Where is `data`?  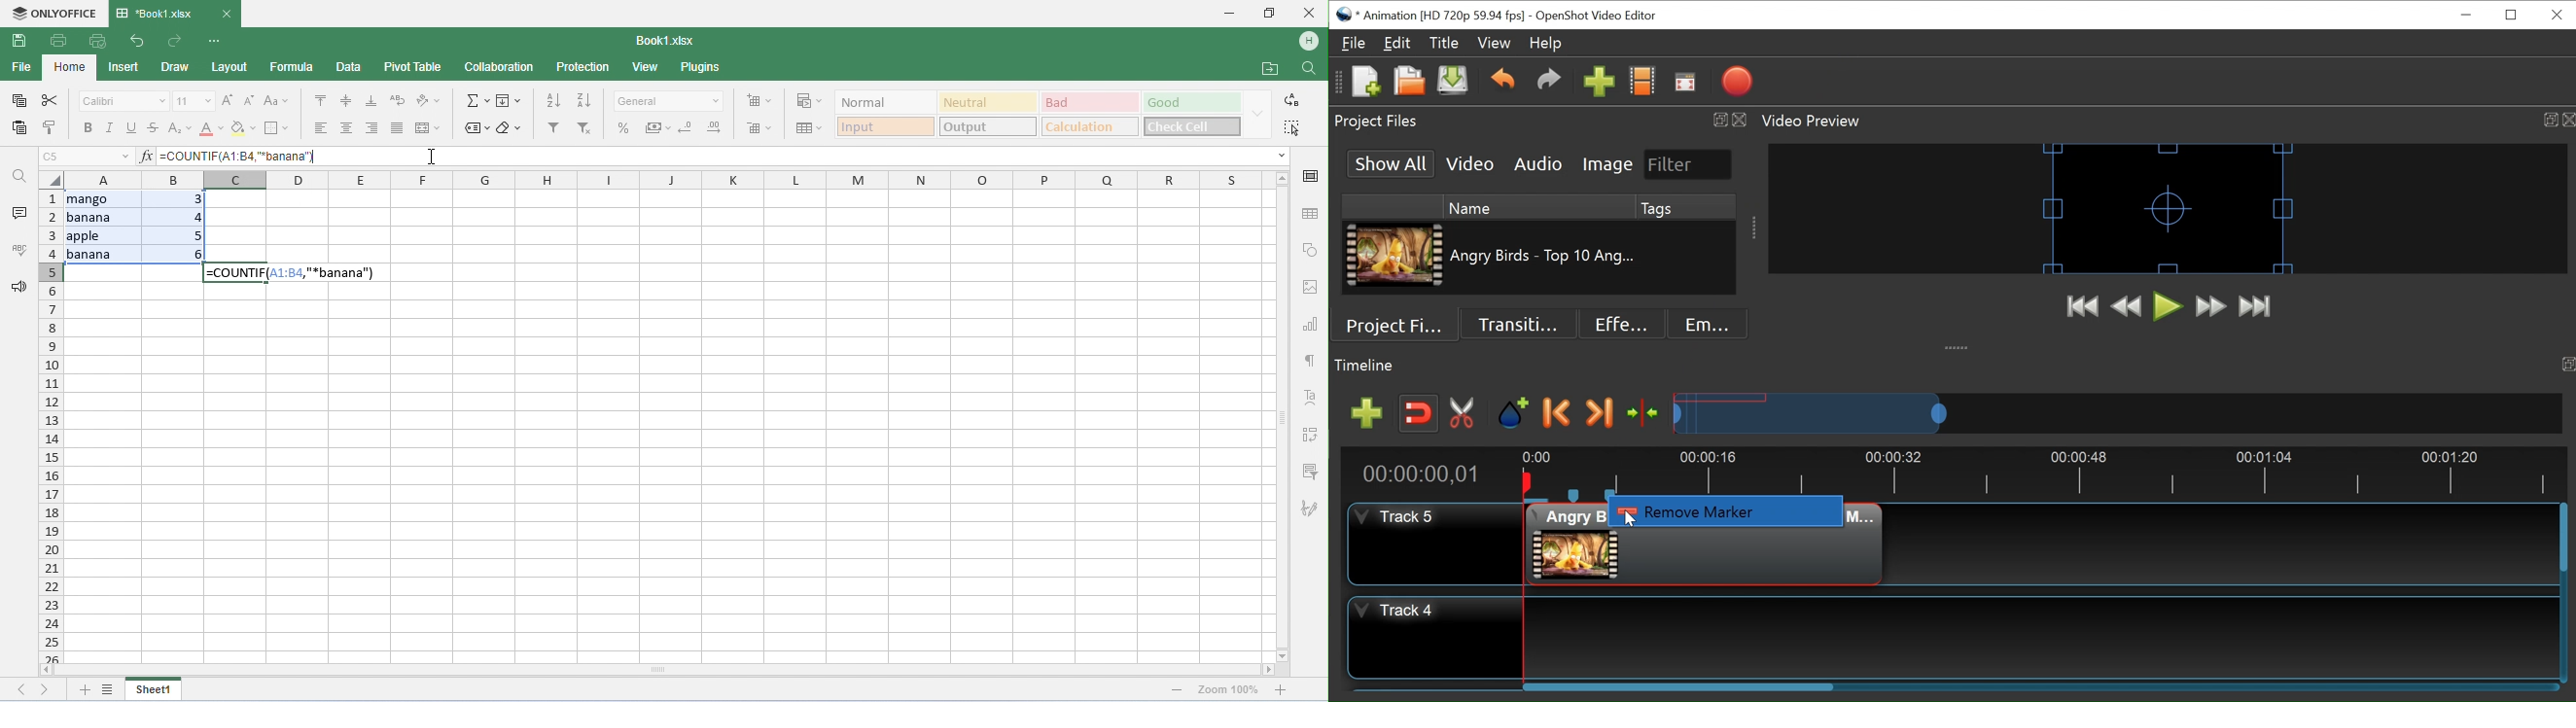
data is located at coordinates (349, 67).